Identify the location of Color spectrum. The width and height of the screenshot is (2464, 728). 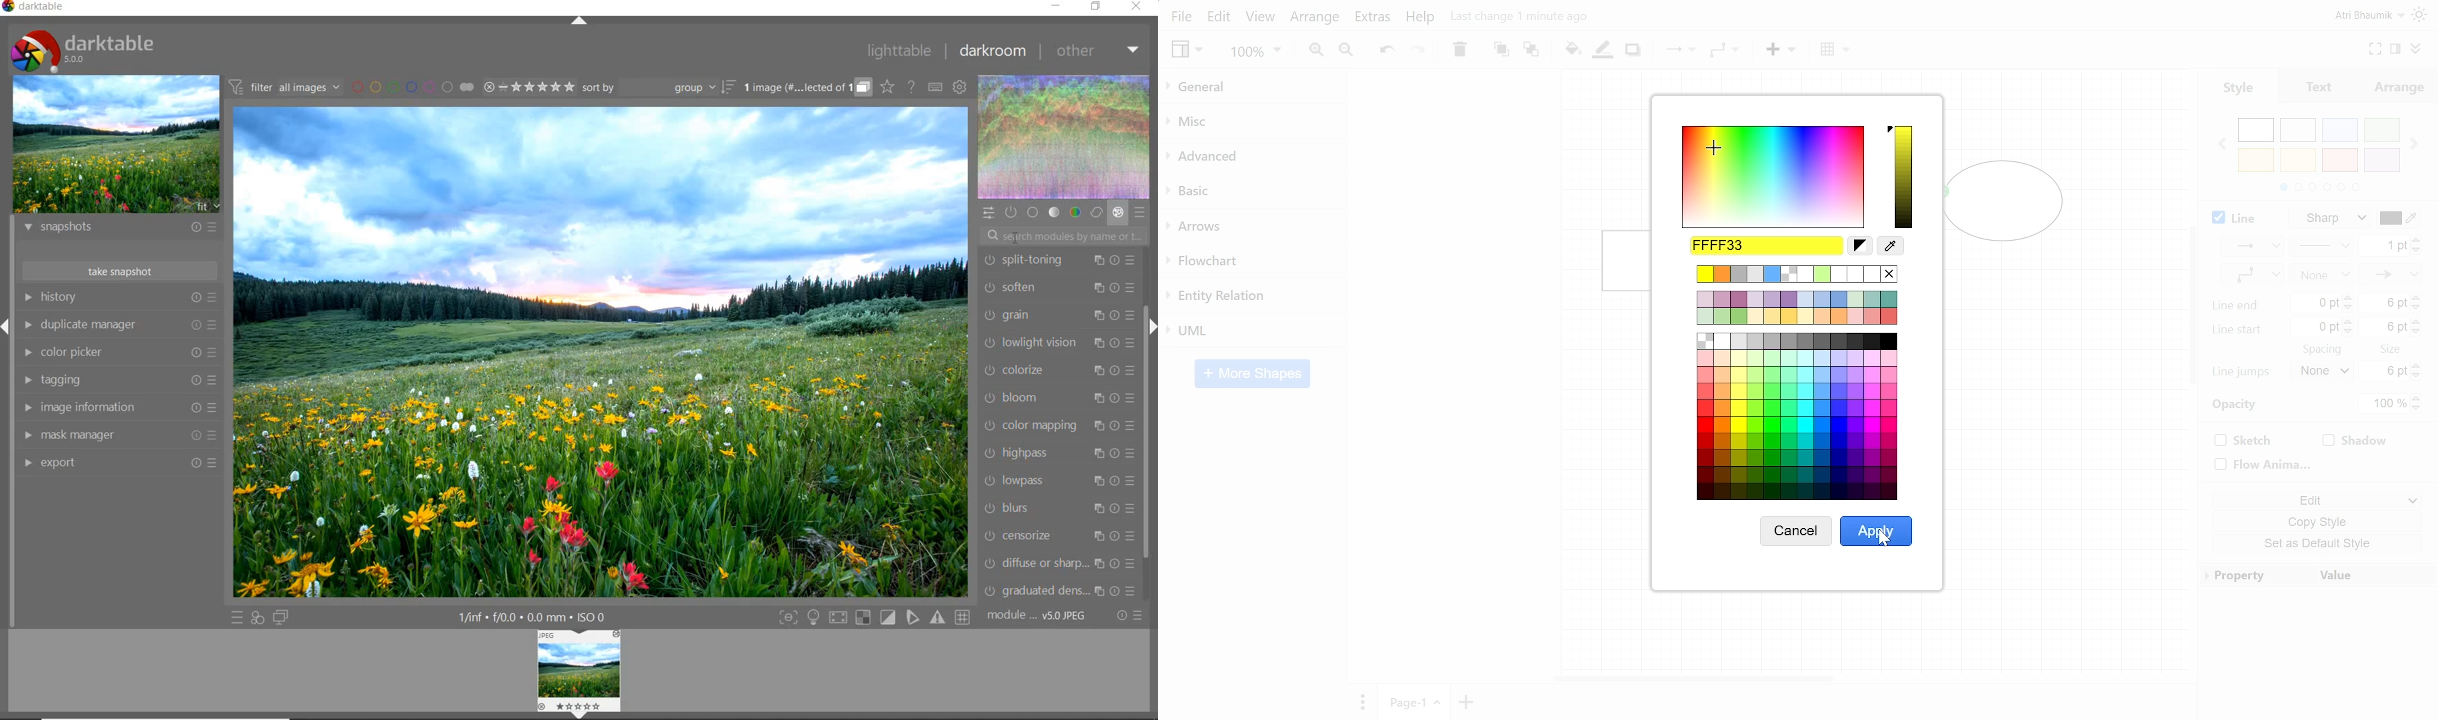
(1772, 176).